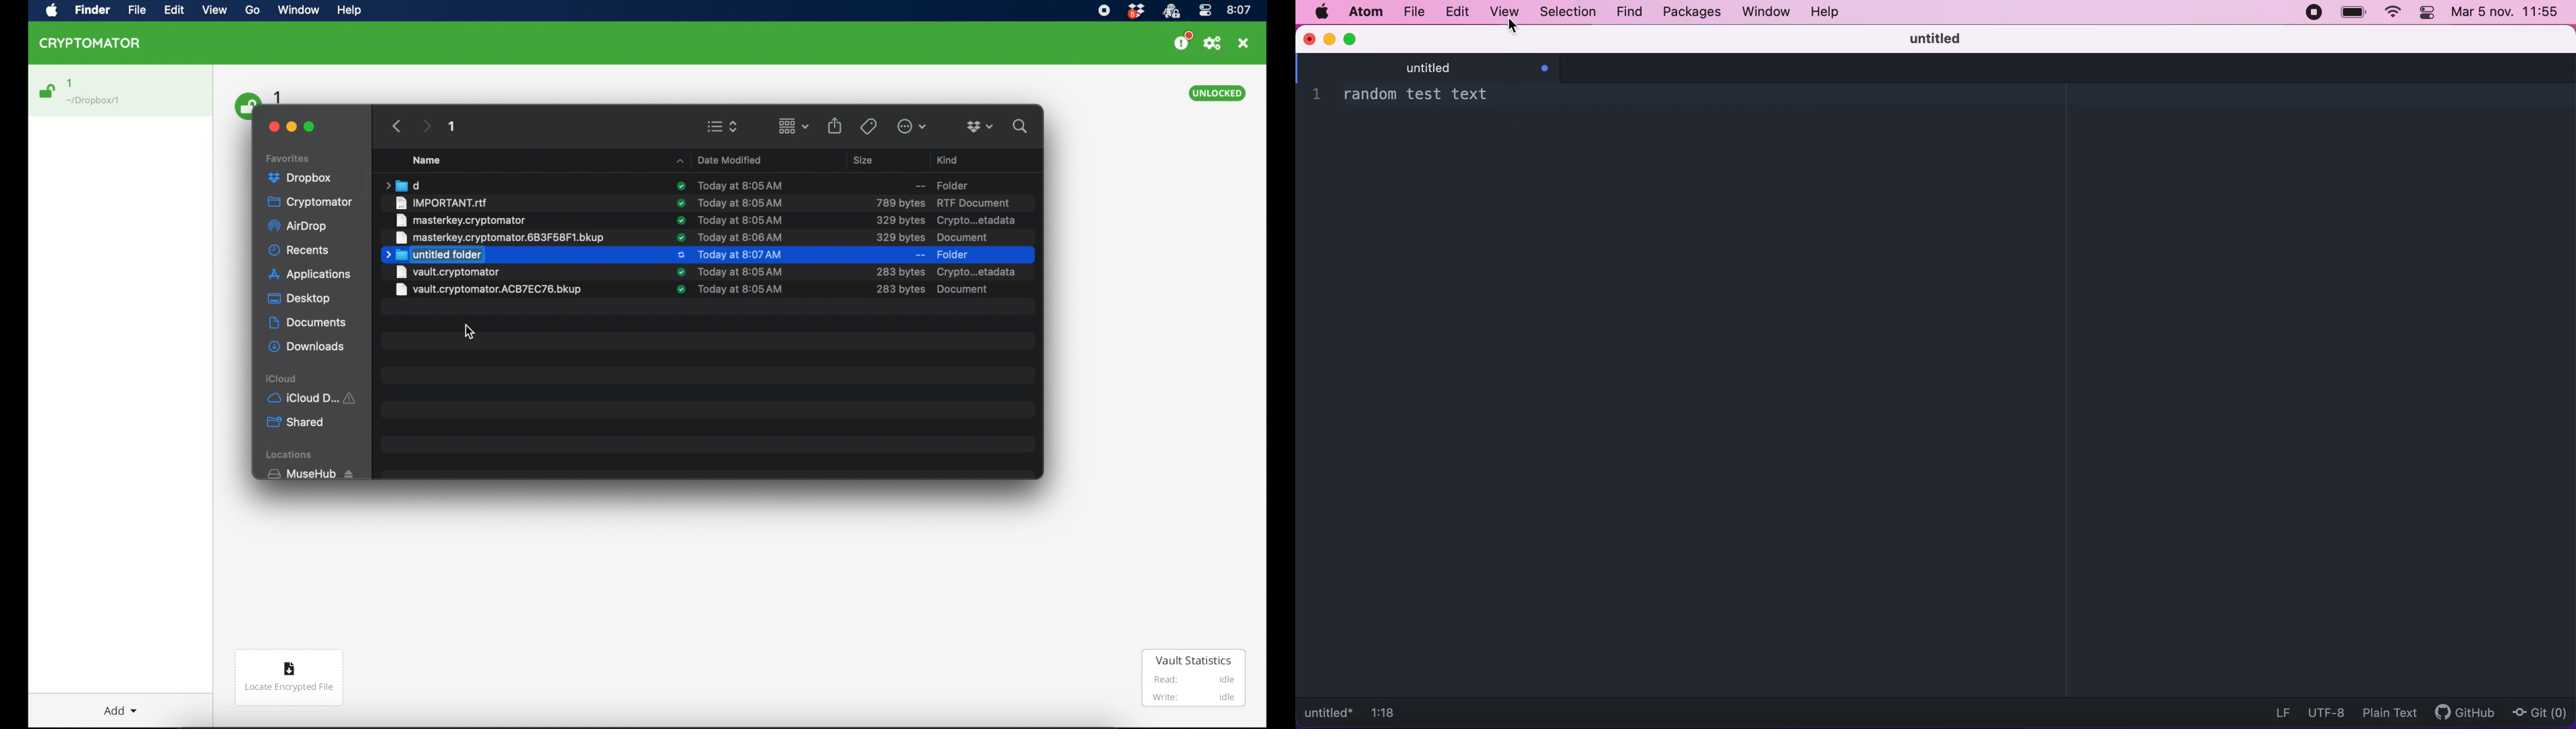  I want to click on Go, so click(257, 14).